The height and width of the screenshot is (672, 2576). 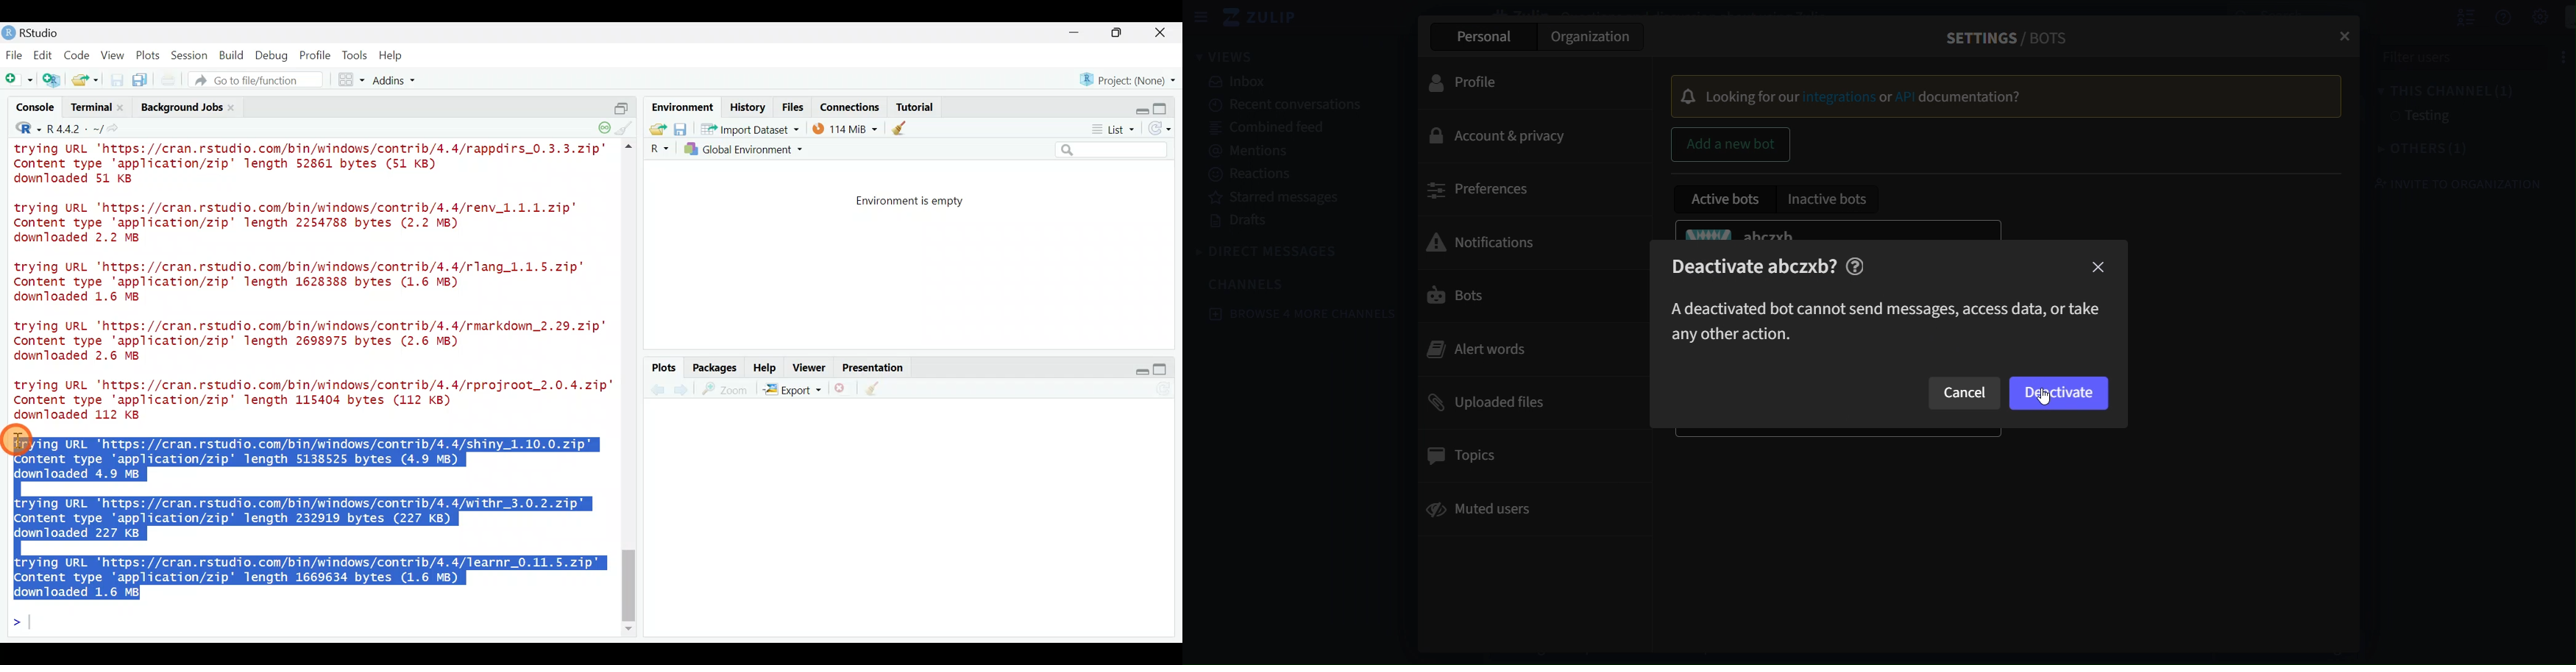 I want to click on previous plot, so click(x=684, y=389).